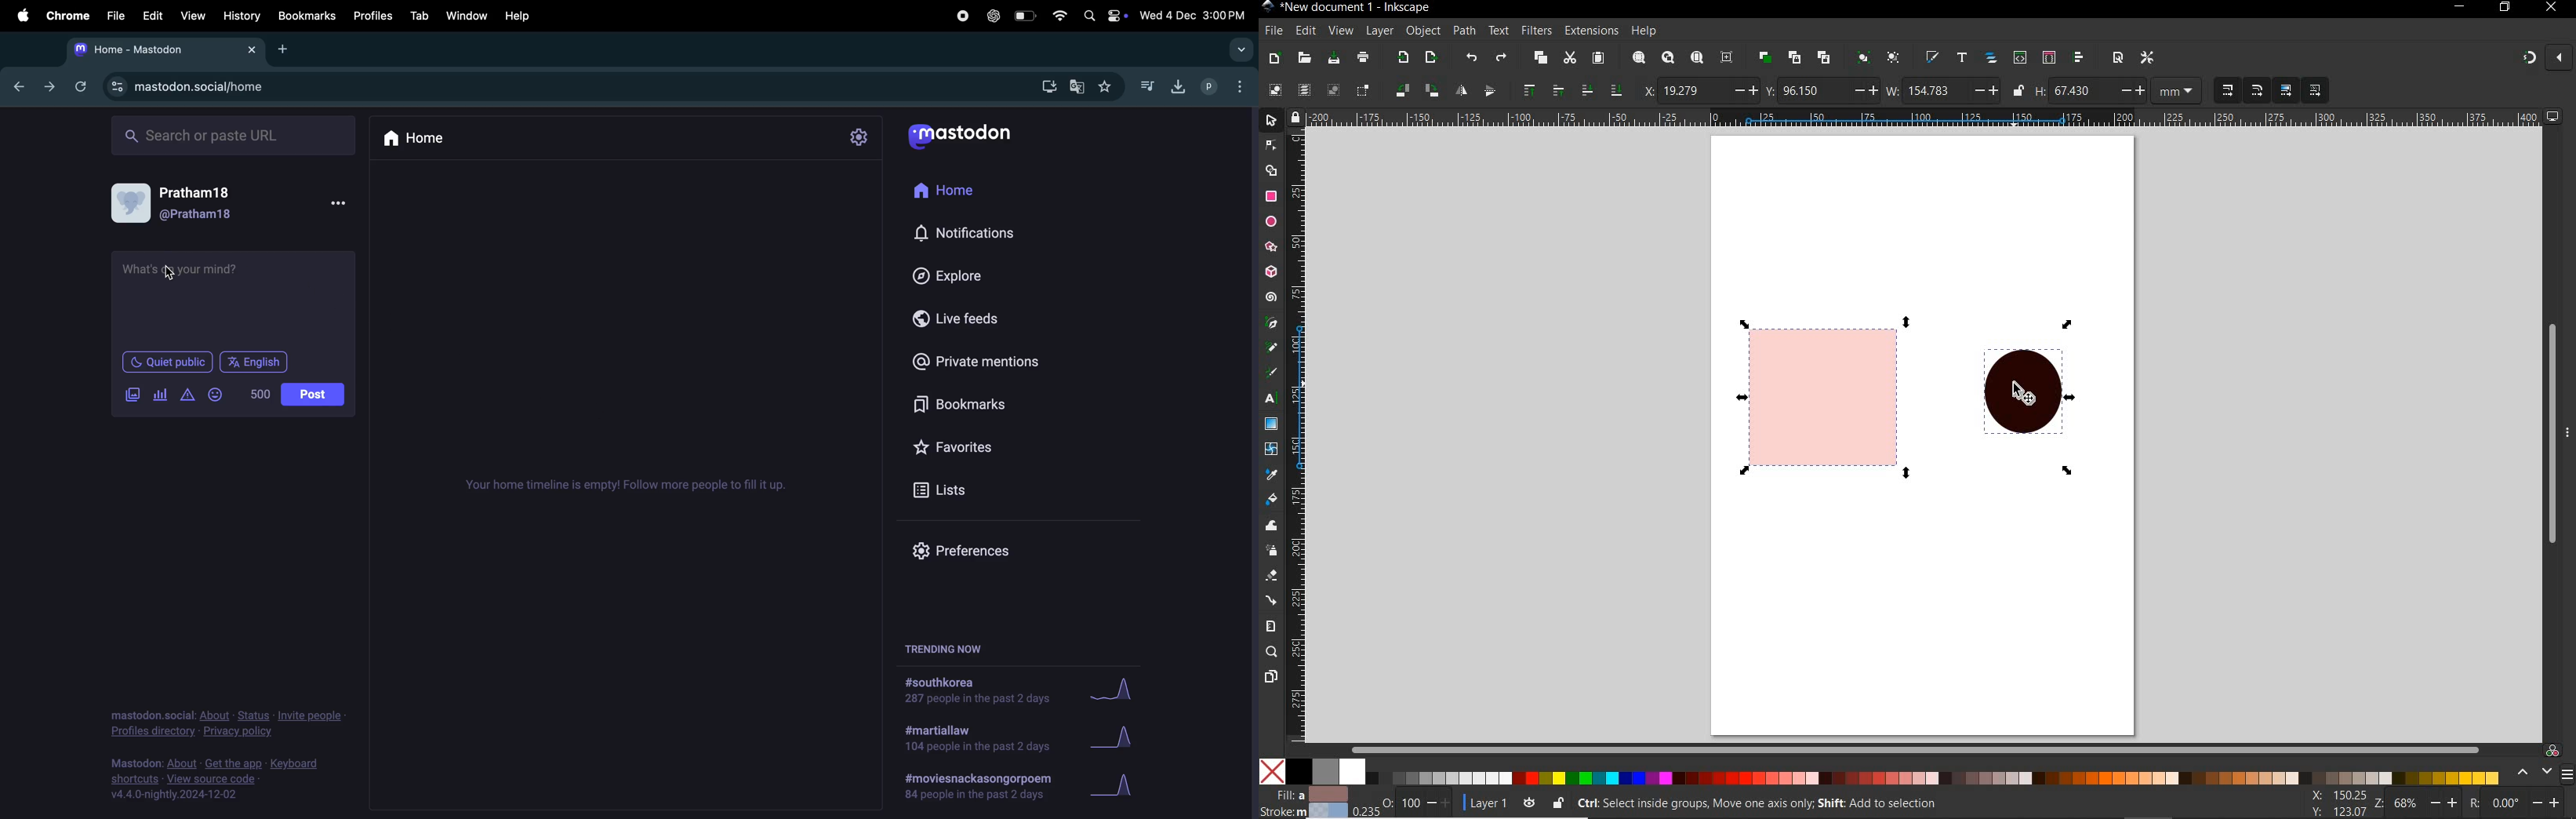  Describe the element at coordinates (1700, 91) in the screenshot. I see `horizontal coordinate of selection` at that location.